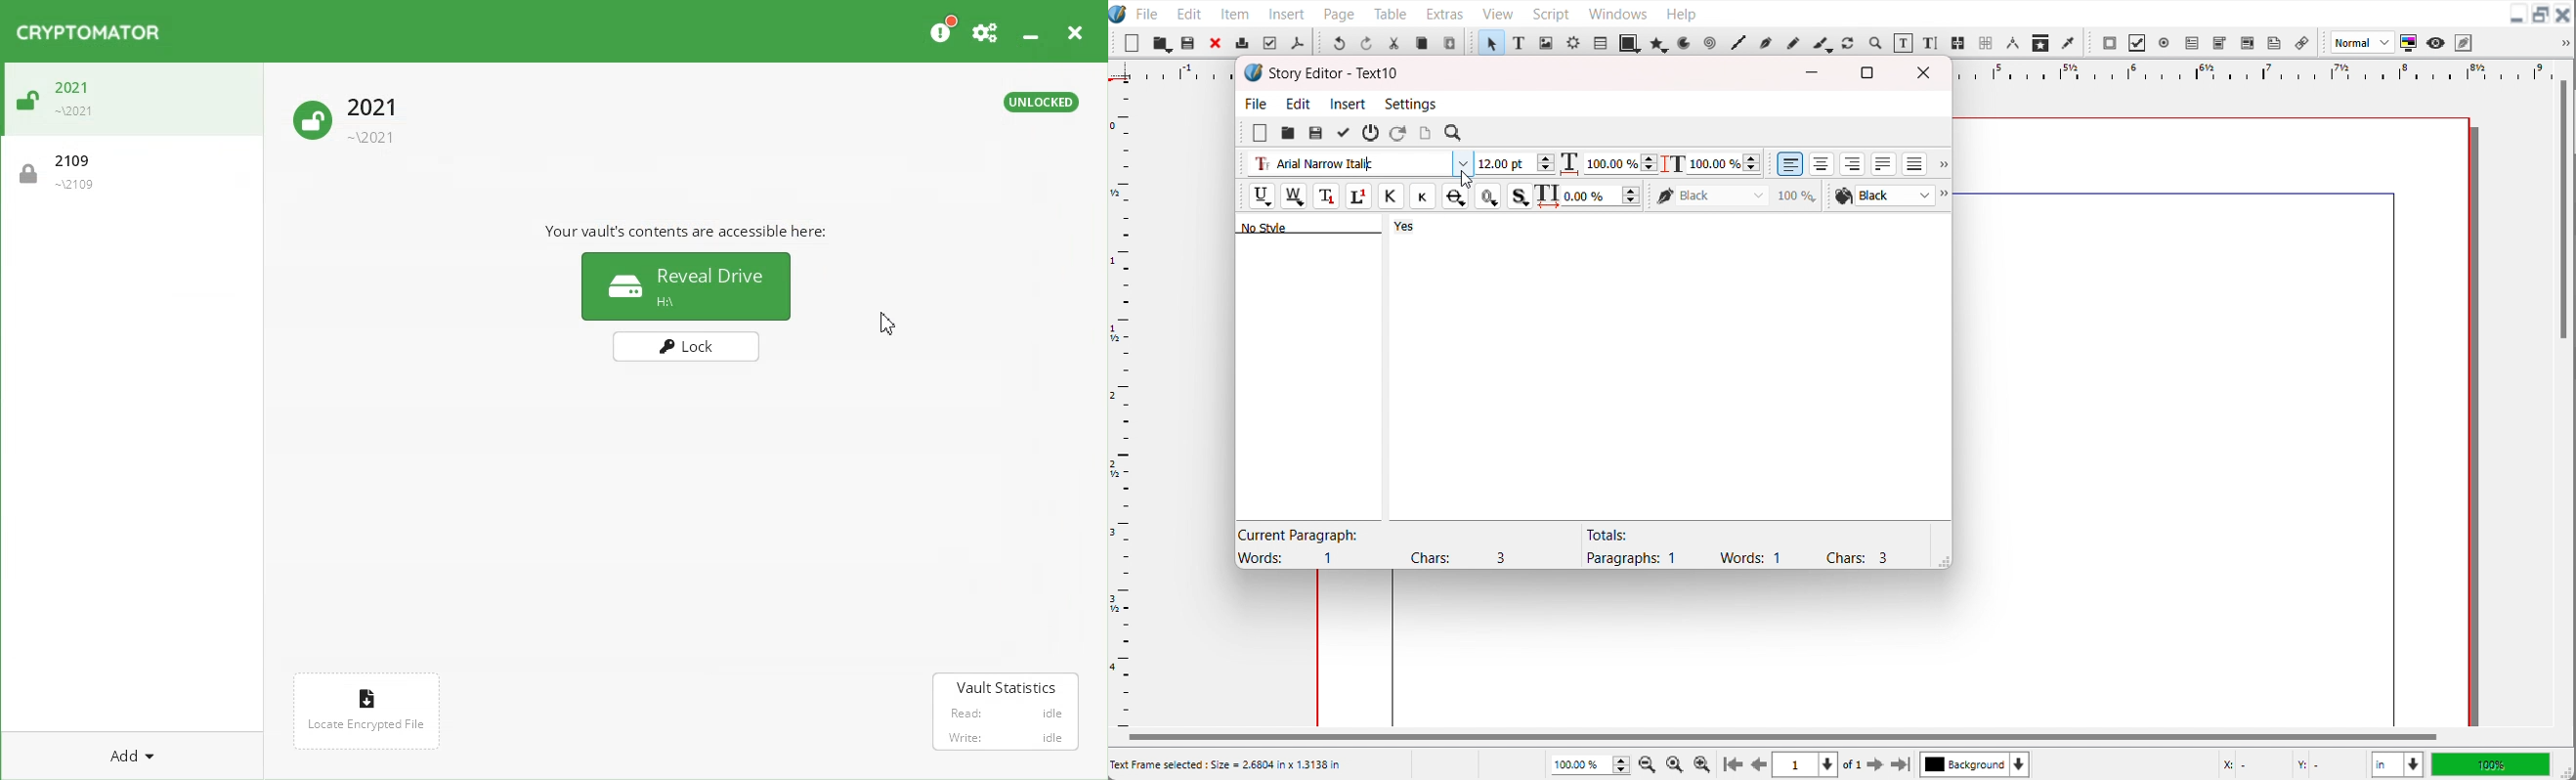  What do you see at coordinates (1349, 103) in the screenshot?
I see `Insert` at bounding box center [1349, 103].